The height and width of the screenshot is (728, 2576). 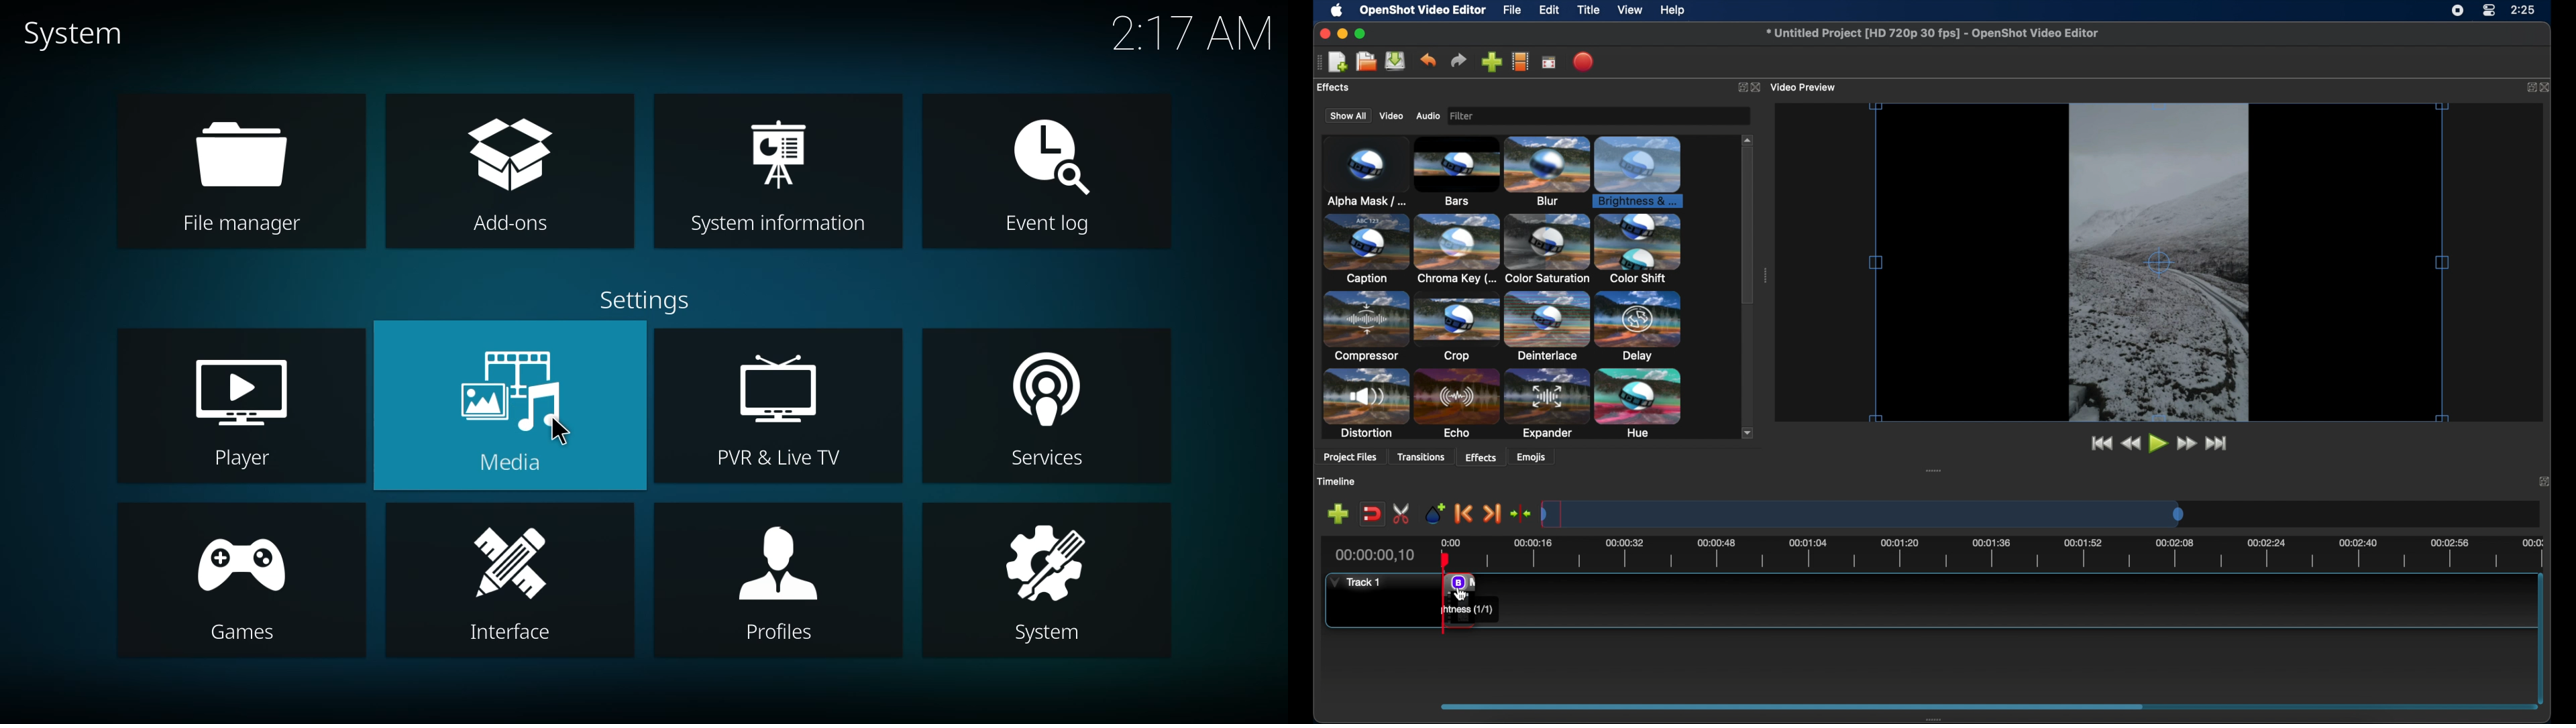 I want to click on expand, so click(x=1739, y=86).